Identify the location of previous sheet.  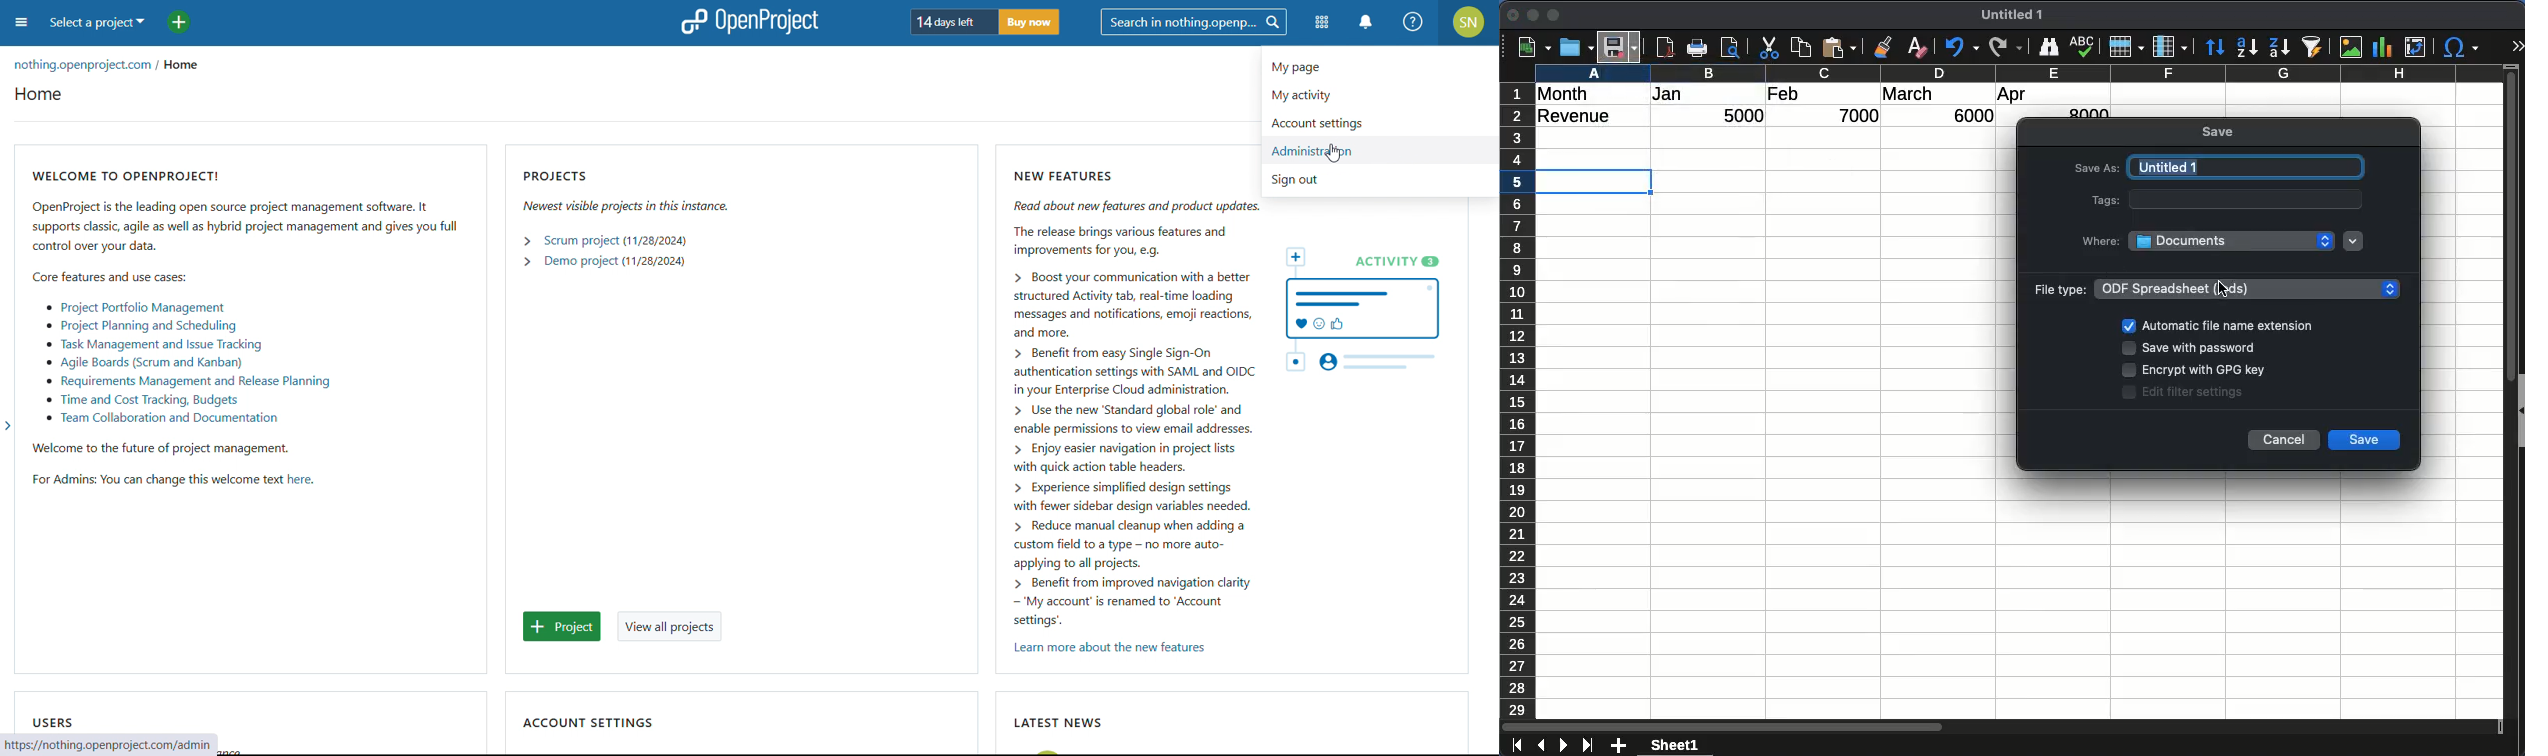
(1539, 746).